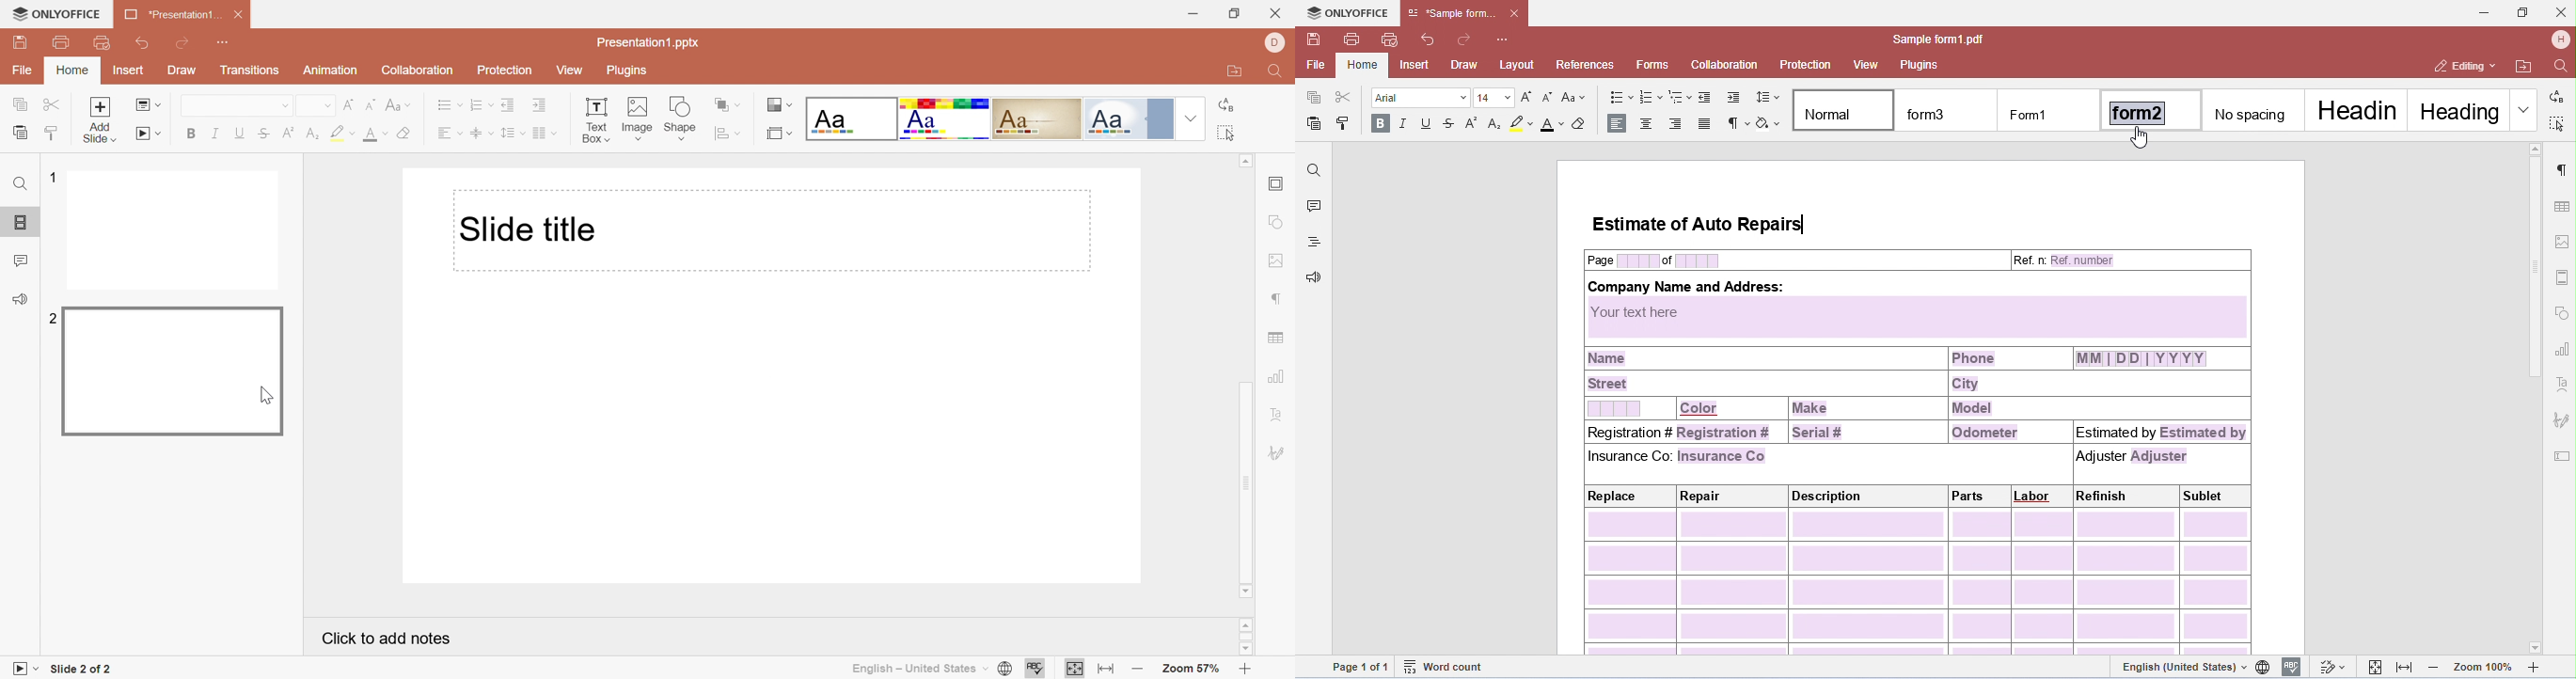  Describe the element at coordinates (724, 103) in the screenshot. I see `Arrange shape` at that location.